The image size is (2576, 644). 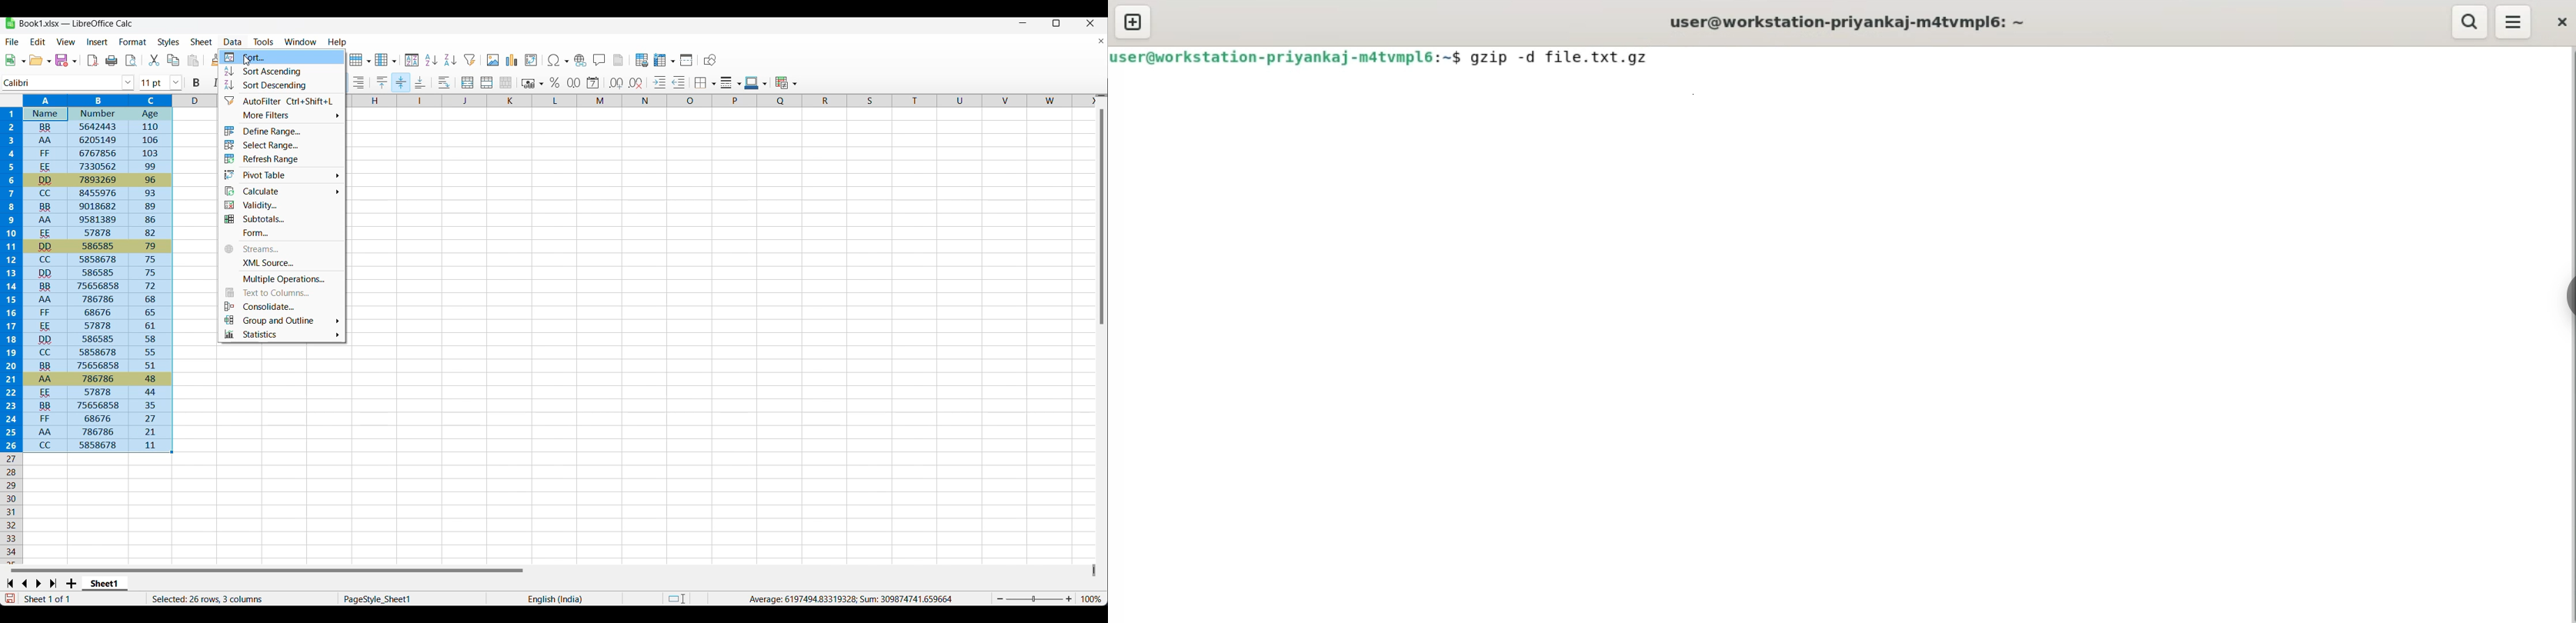 I want to click on Help menu, so click(x=338, y=43).